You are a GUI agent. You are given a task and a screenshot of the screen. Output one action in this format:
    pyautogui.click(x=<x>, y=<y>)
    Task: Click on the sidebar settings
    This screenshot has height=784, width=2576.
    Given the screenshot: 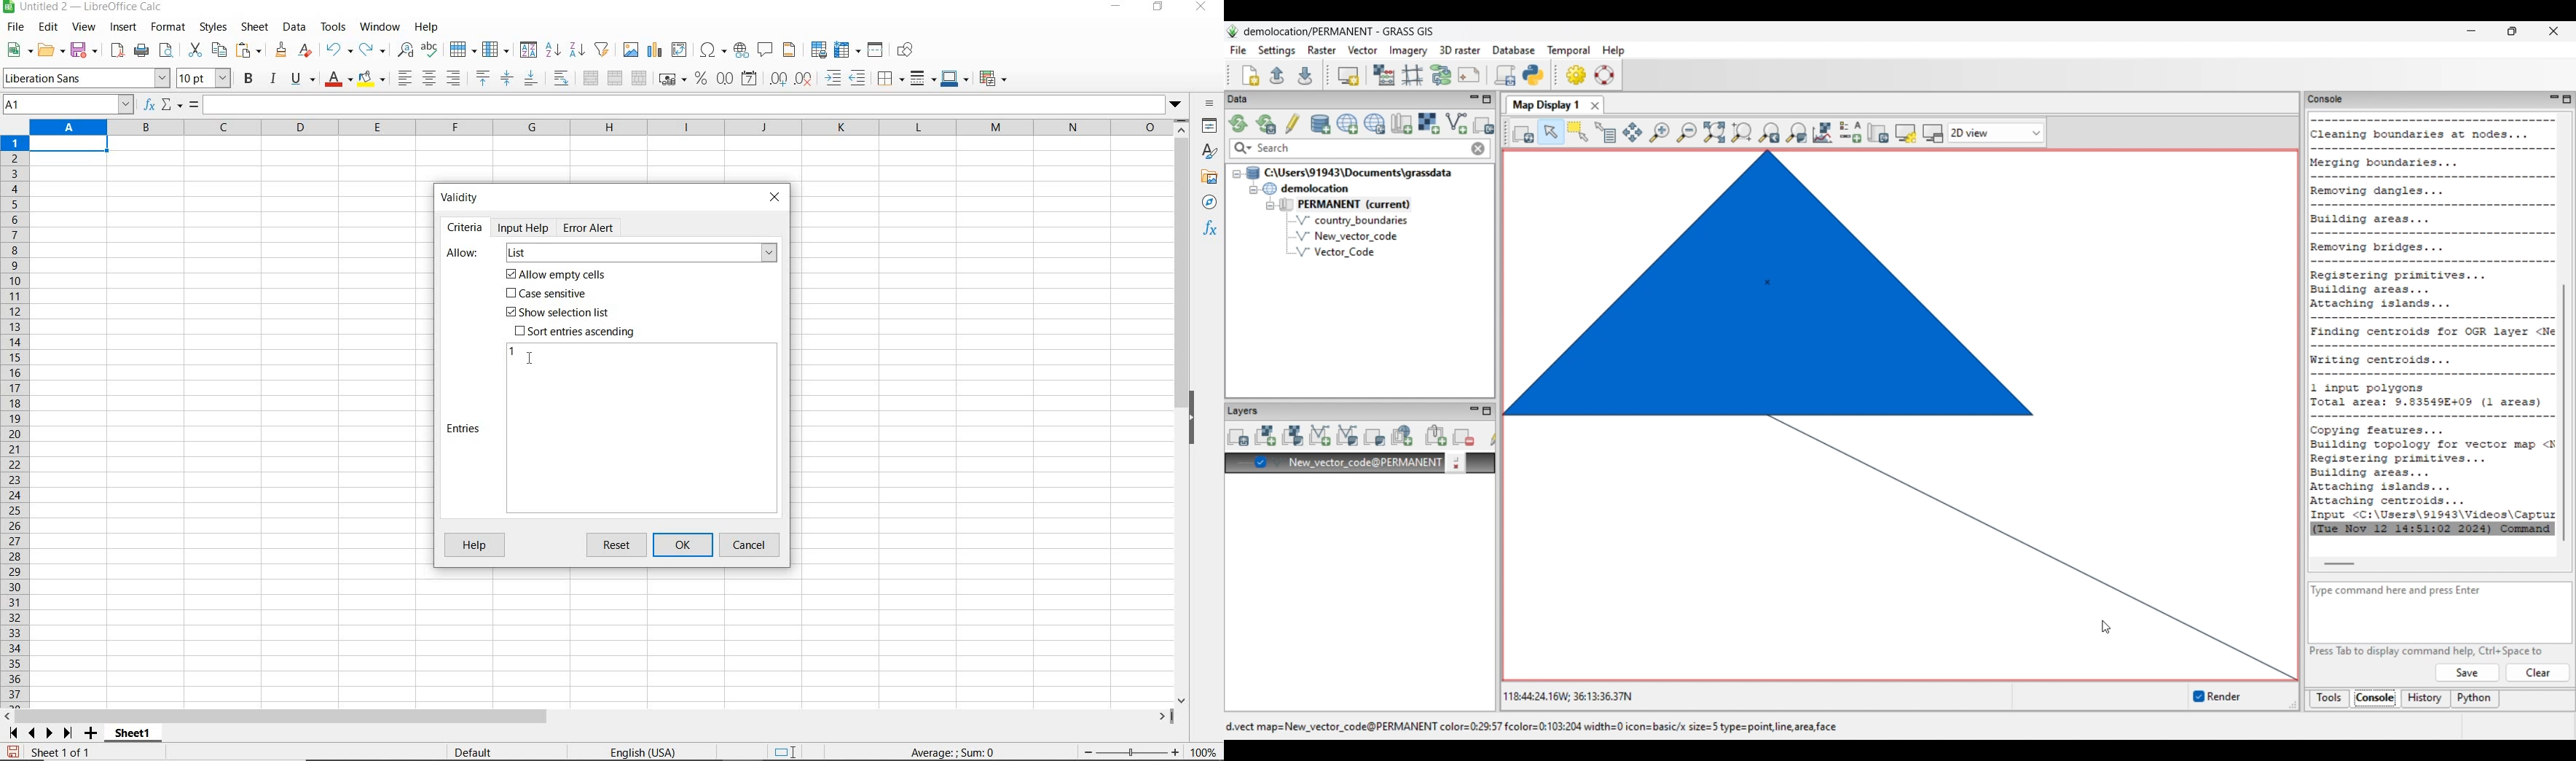 What is the action you would take?
    pyautogui.click(x=1210, y=105)
    